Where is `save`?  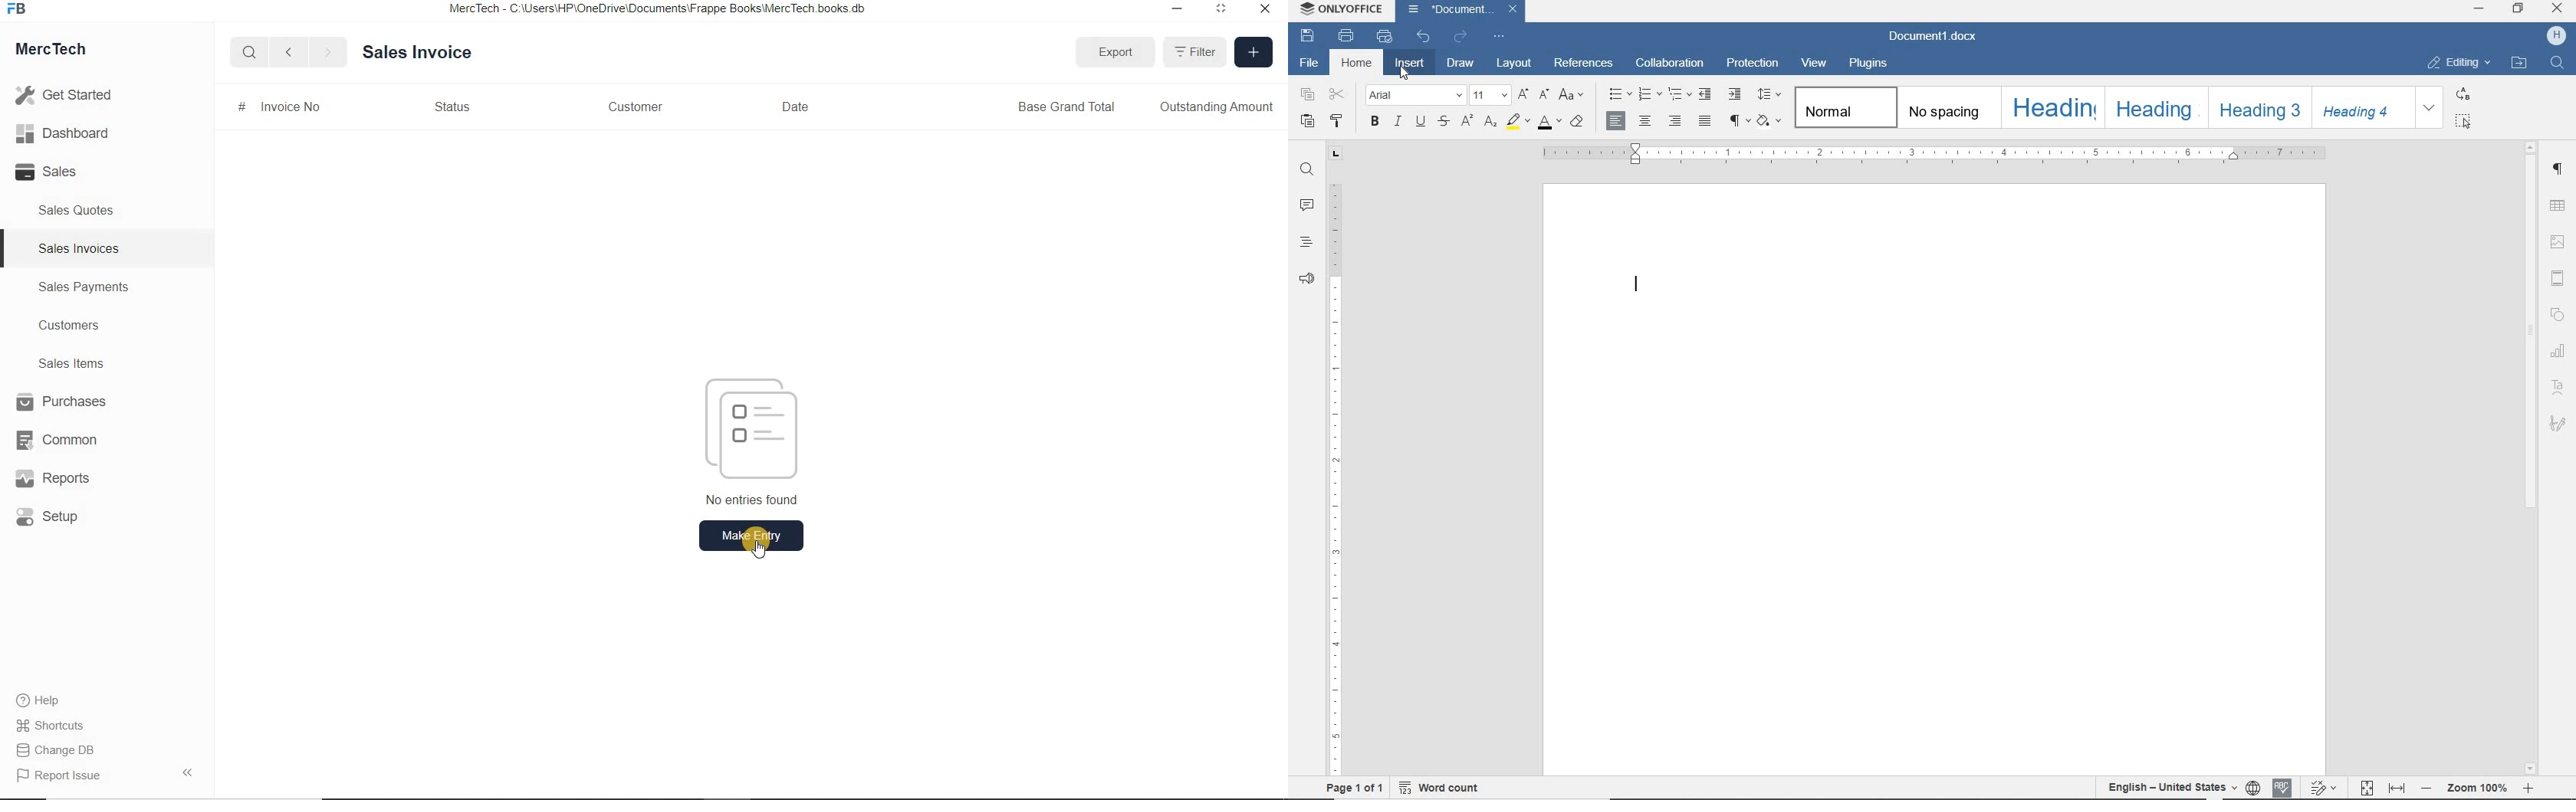
save is located at coordinates (1306, 37).